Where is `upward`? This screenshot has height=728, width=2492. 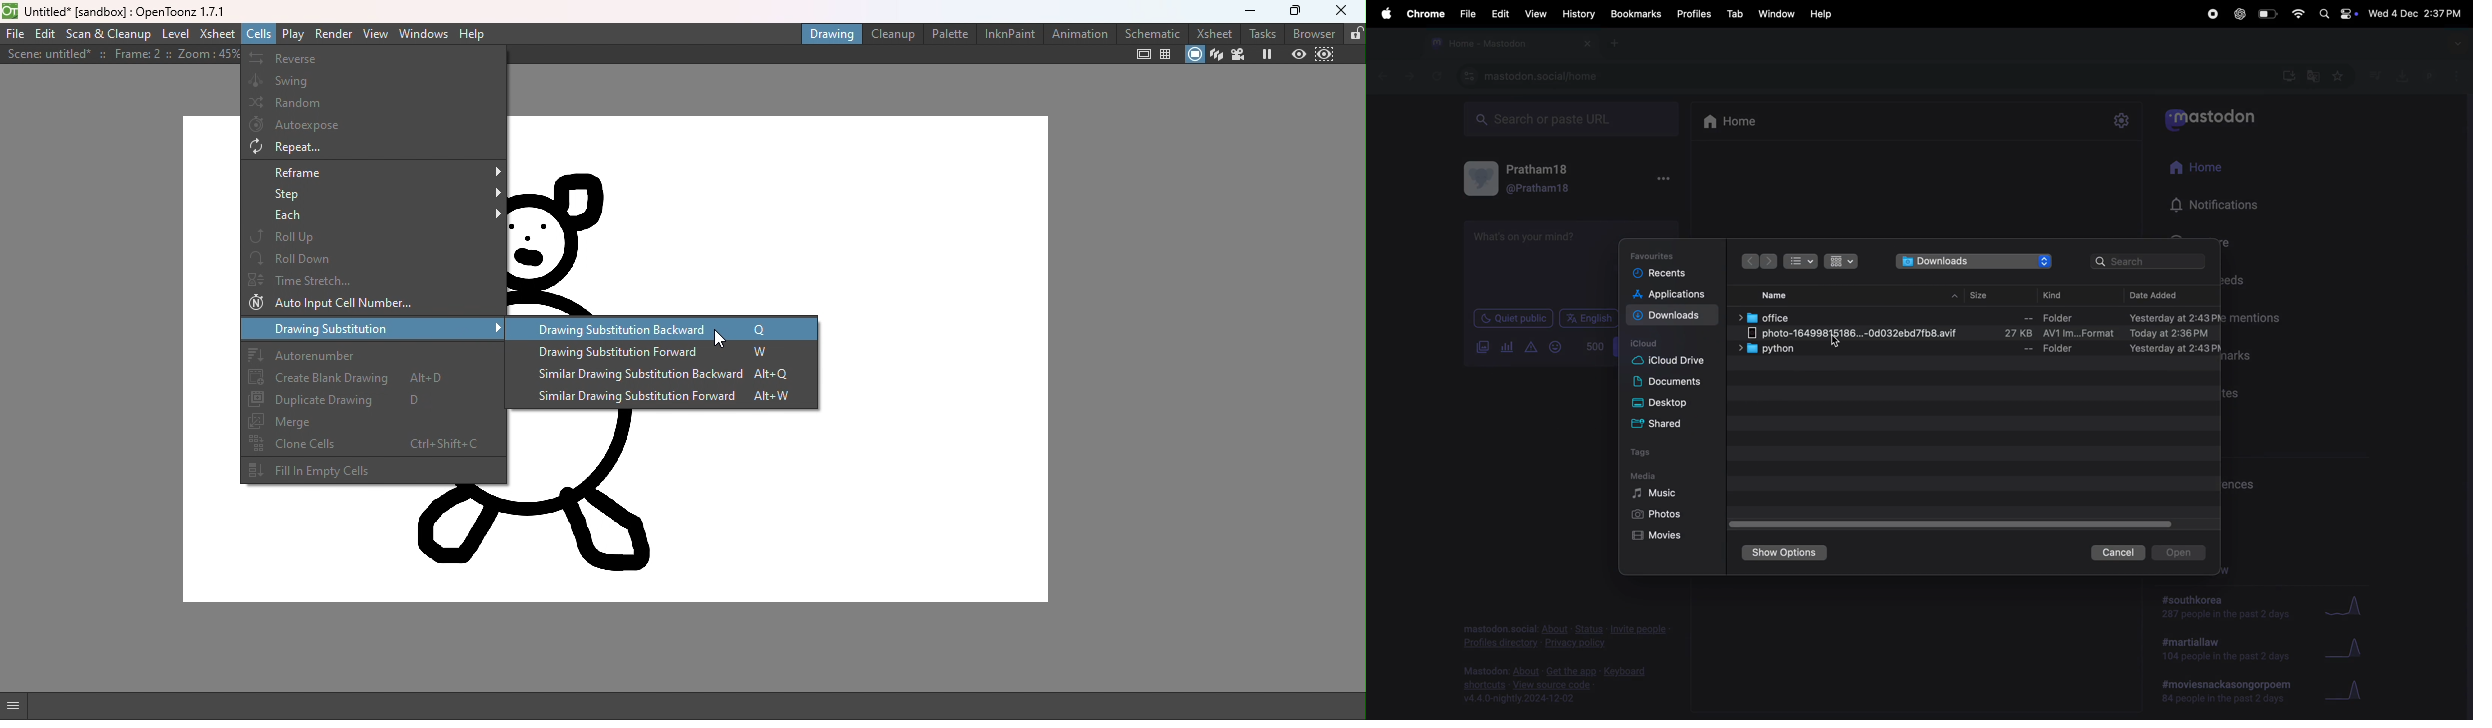 upward is located at coordinates (1956, 297).